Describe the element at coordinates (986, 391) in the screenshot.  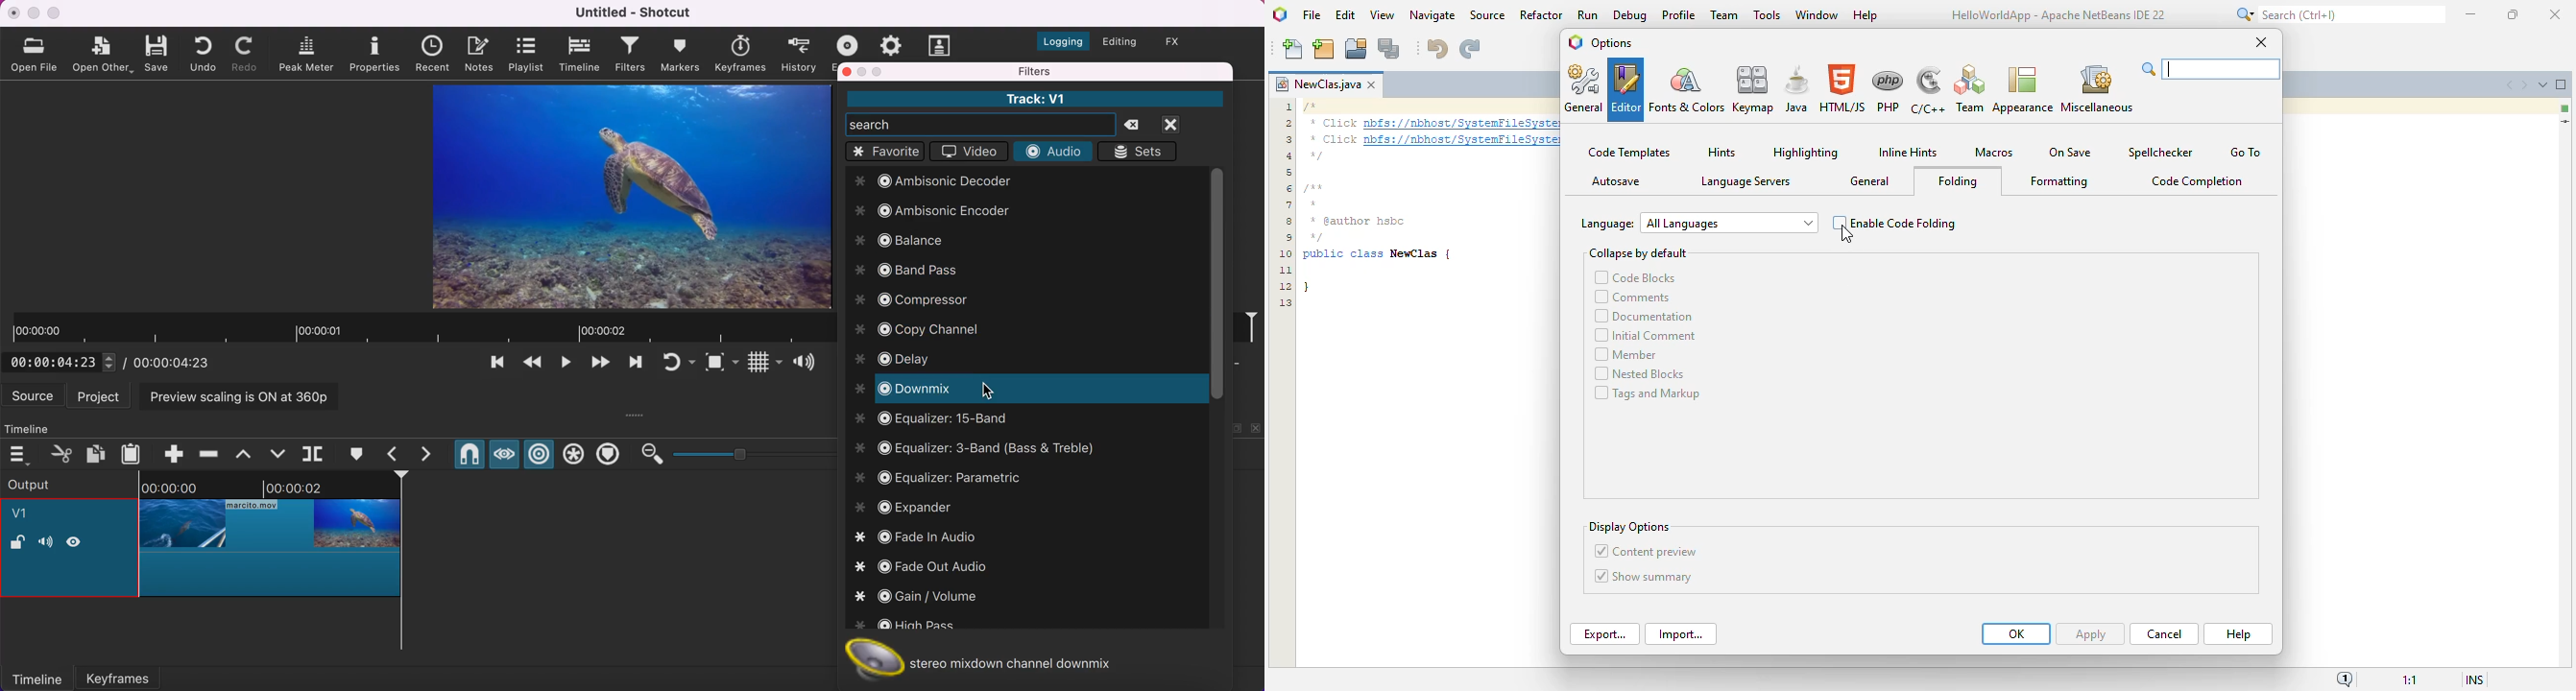
I see `cursor` at that location.